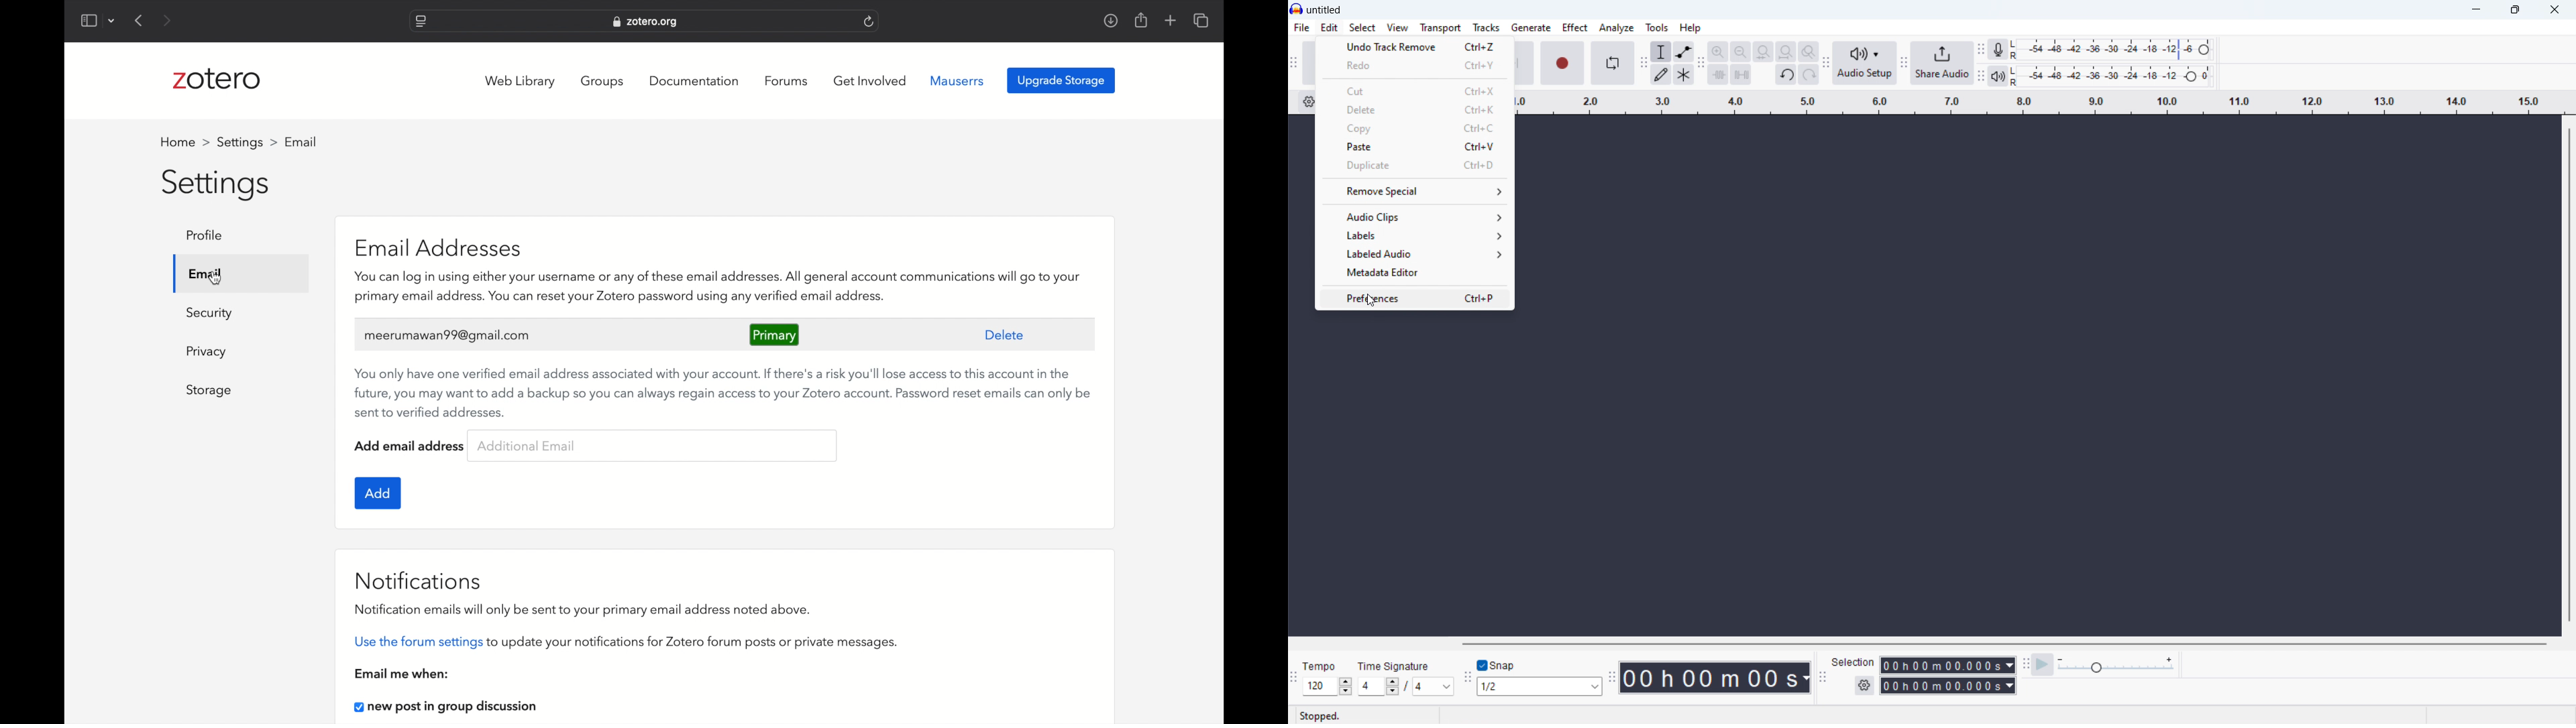 The image size is (2576, 728). What do you see at coordinates (1414, 298) in the screenshot?
I see `preferences` at bounding box center [1414, 298].